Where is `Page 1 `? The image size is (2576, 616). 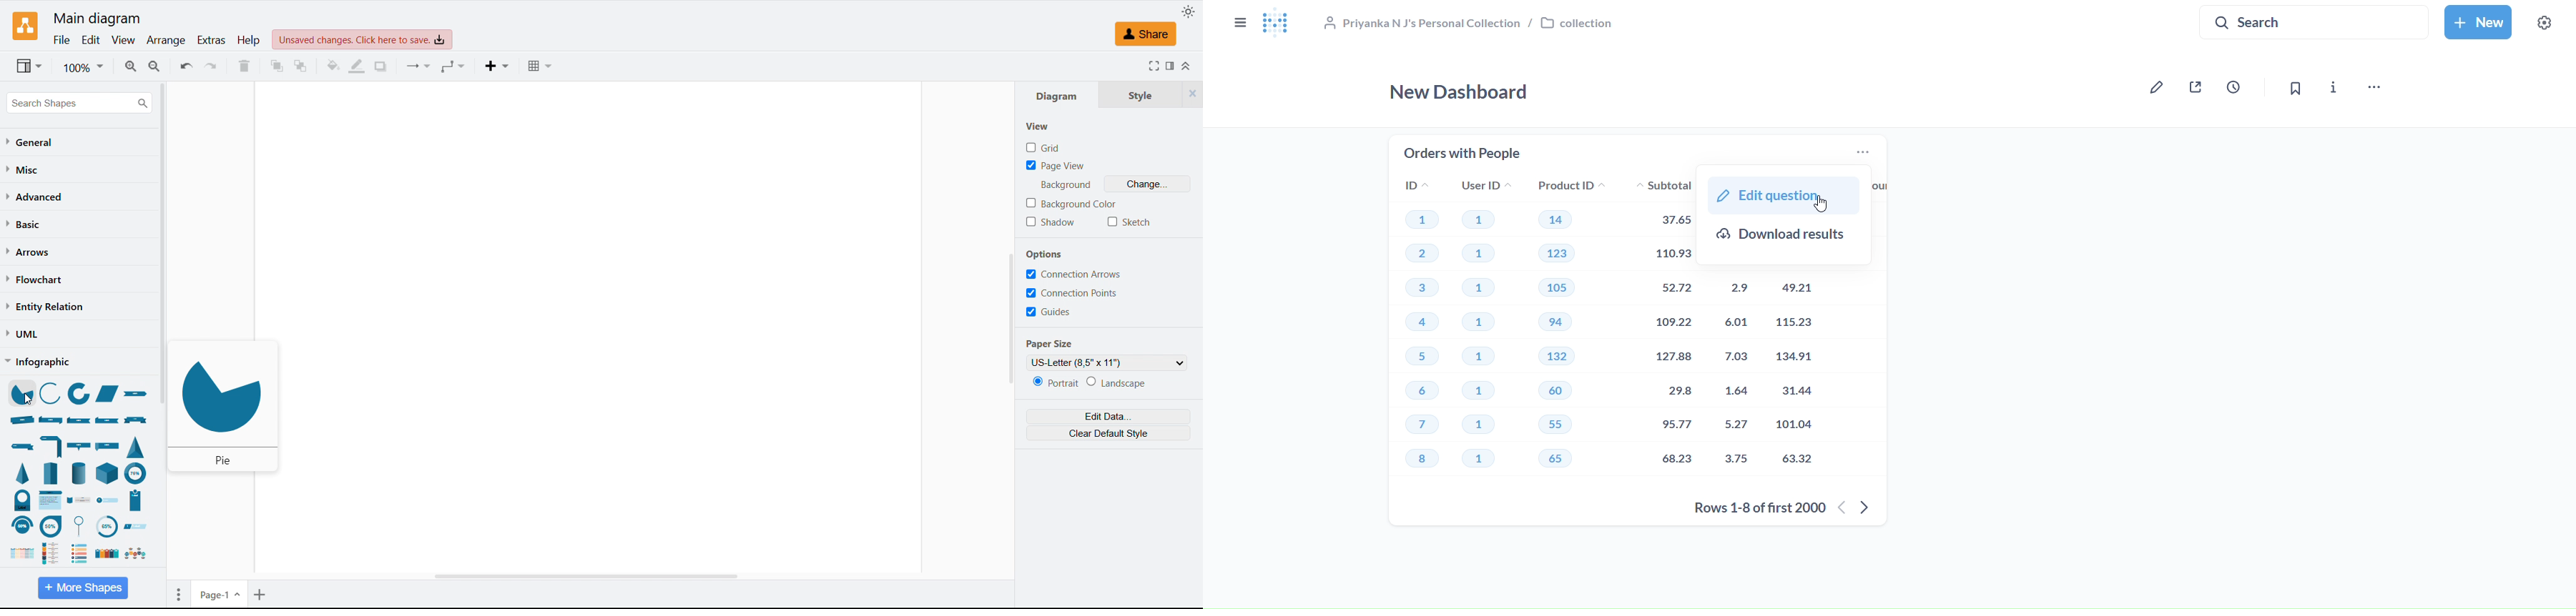
Page 1  is located at coordinates (219, 594).